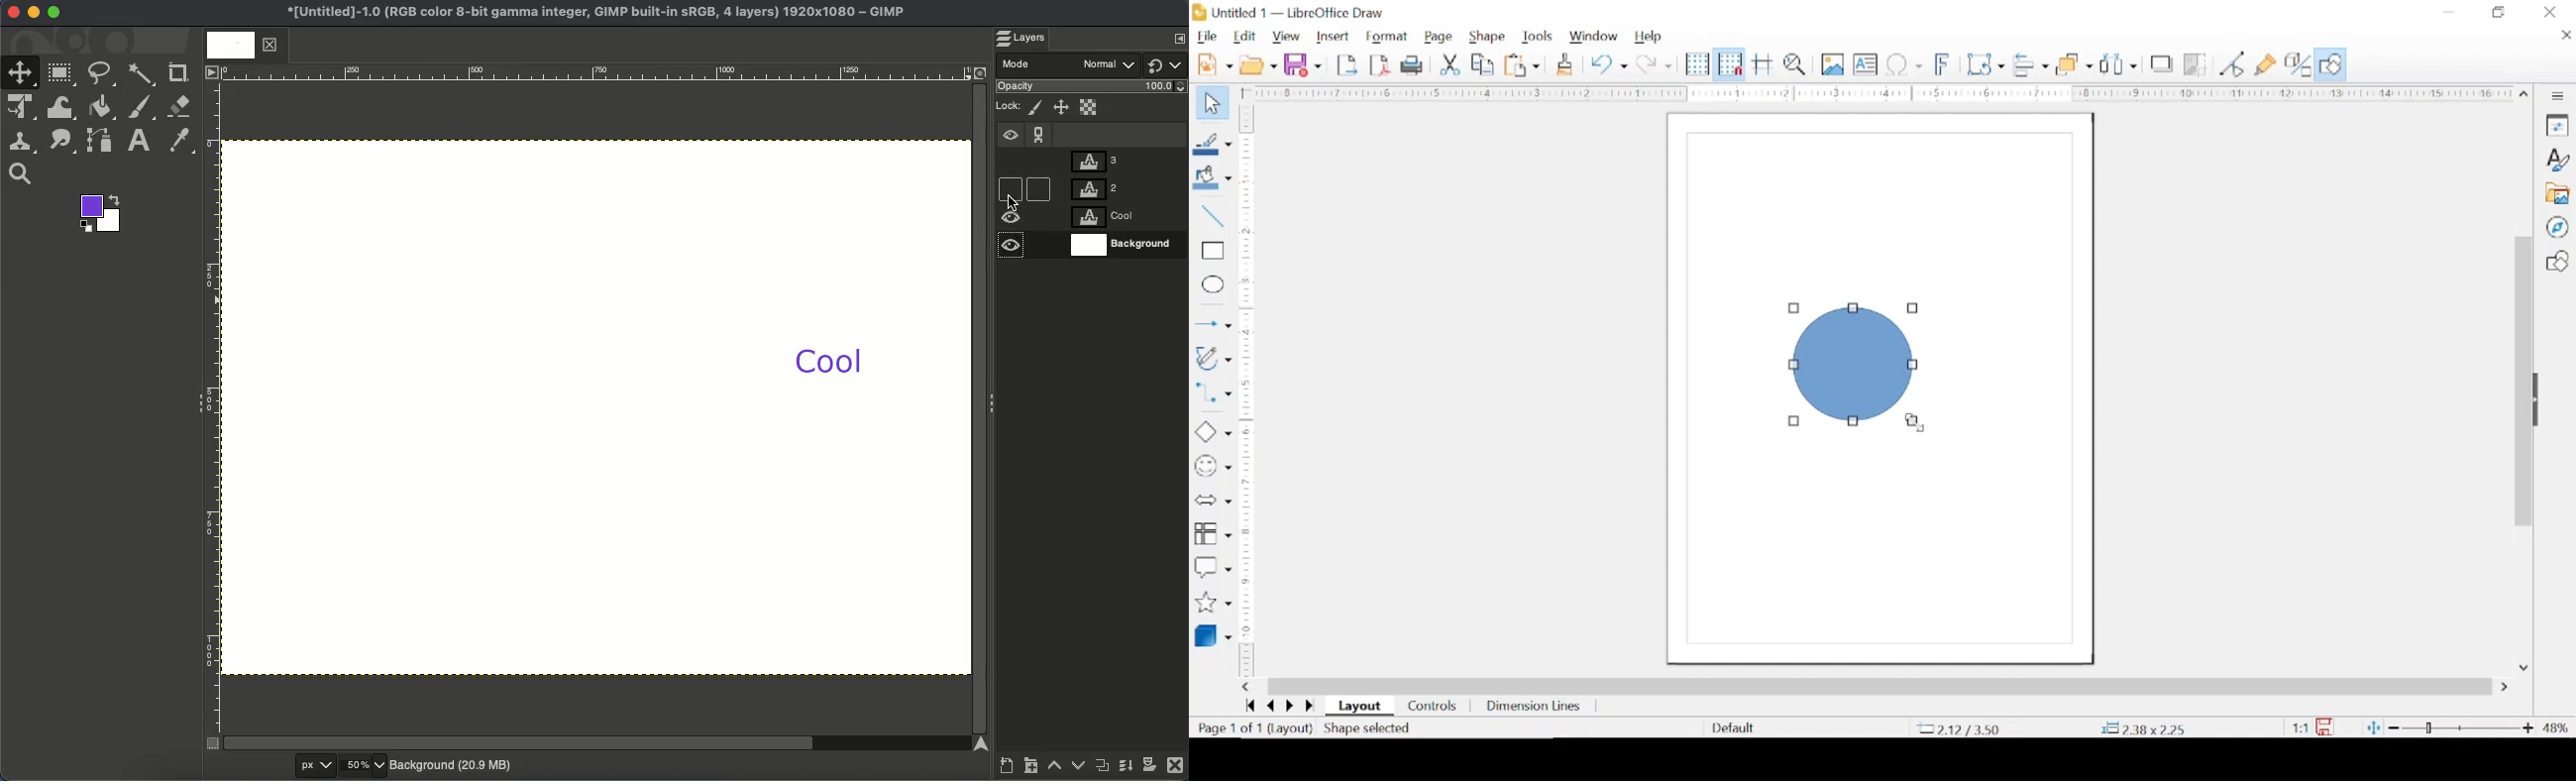 Image resolution: width=2576 pixels, height=784 pixels. Describe the element at coordinates (1987, 64) in the screenshot. I see `transformations` at that location.